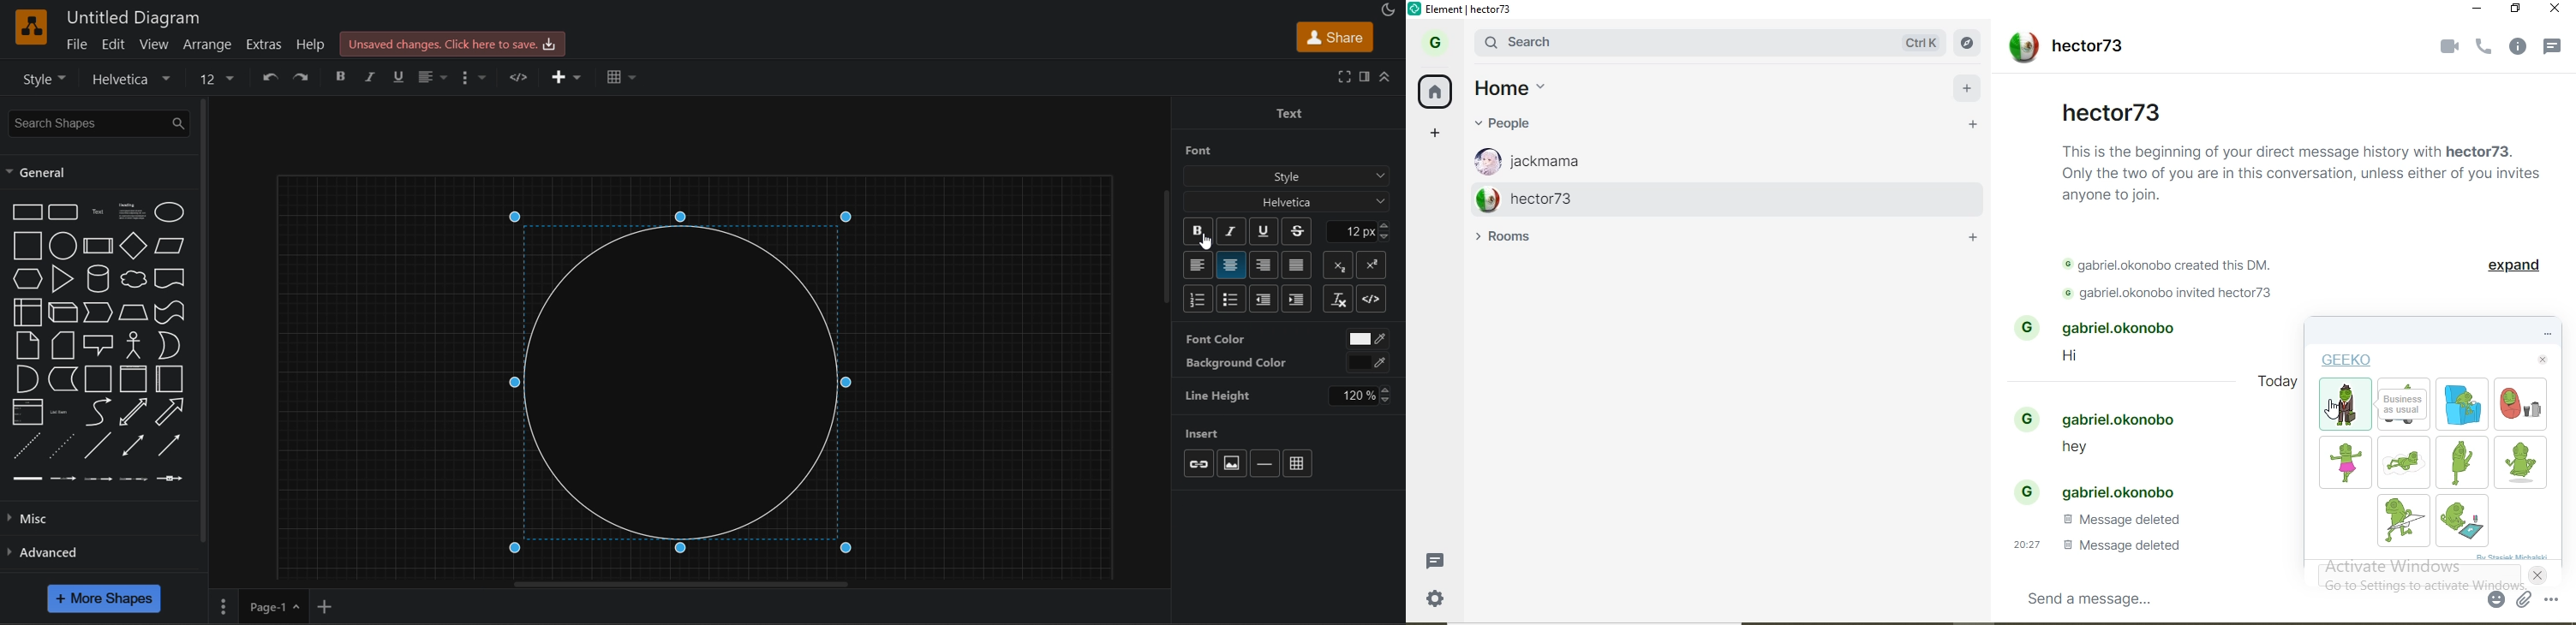  I want to click on option, so click(2555, 600).